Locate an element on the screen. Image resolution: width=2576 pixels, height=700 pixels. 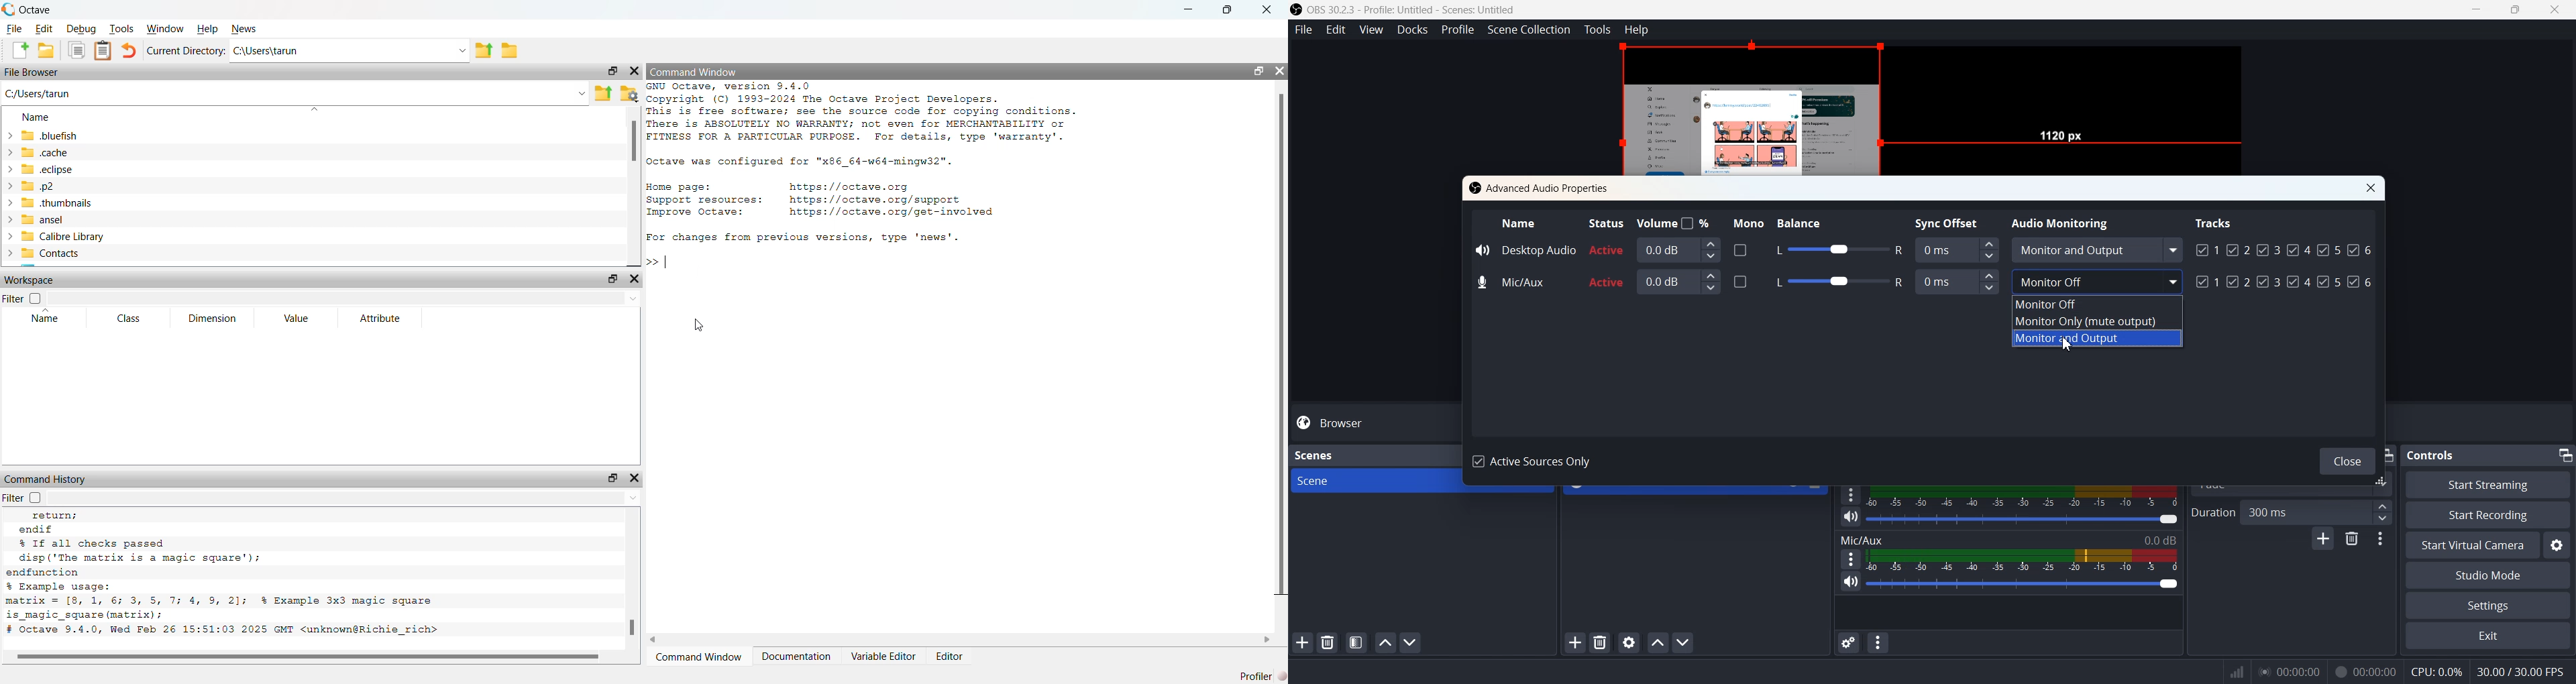
Mic/Aux is located at coordinates (1513, 283).